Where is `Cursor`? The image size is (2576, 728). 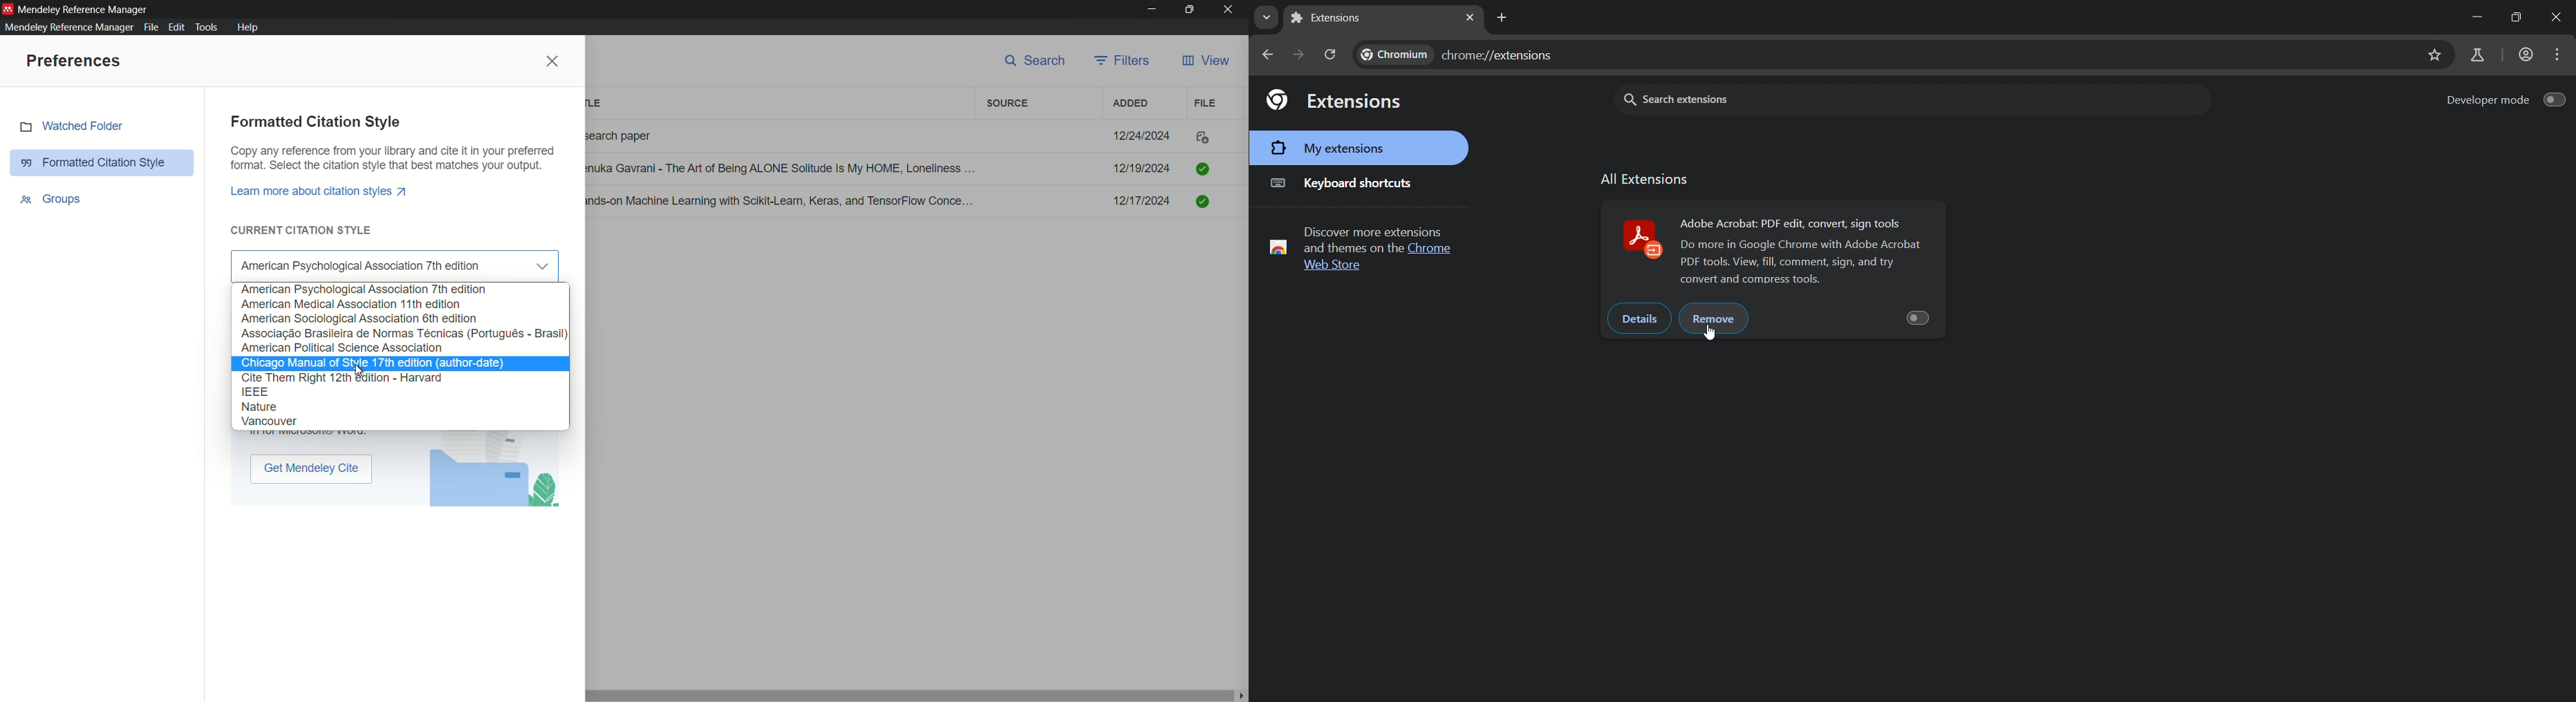 Cursor is located at coordinates (1708, 336).